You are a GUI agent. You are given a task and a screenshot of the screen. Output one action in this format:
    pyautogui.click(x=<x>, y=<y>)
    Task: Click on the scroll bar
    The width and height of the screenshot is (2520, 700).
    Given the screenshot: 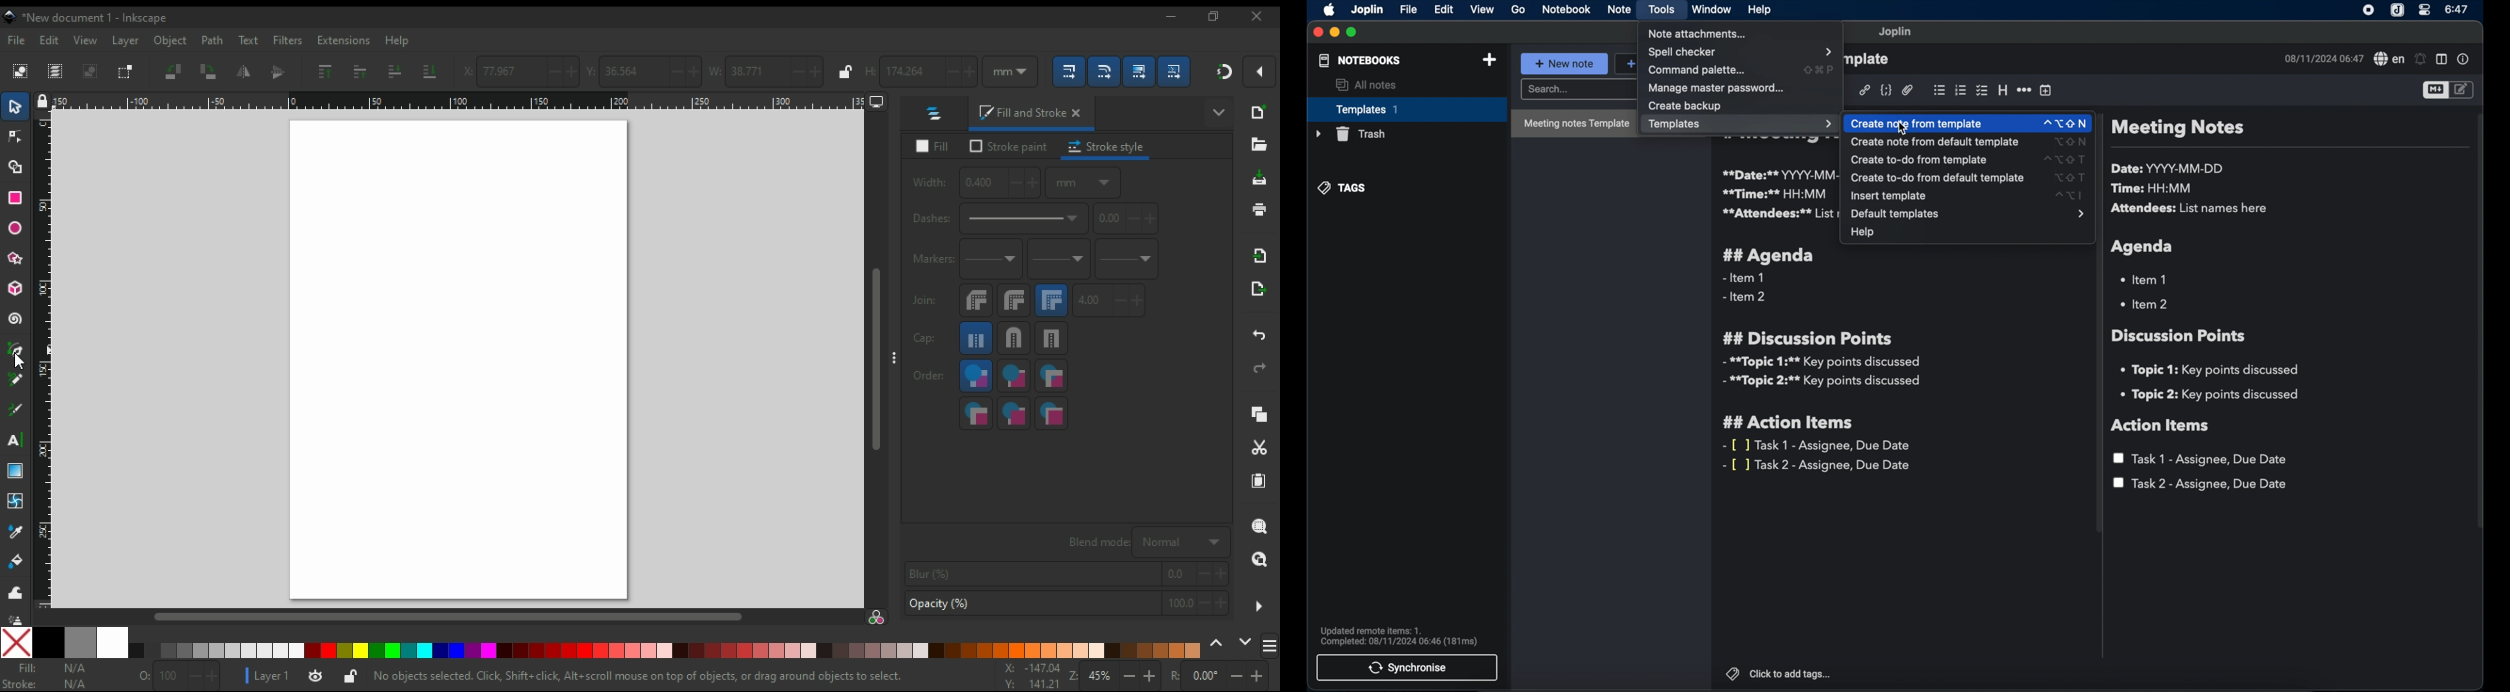 What is the action you would take?
    pyautogui.click(x=448, y=617)
    